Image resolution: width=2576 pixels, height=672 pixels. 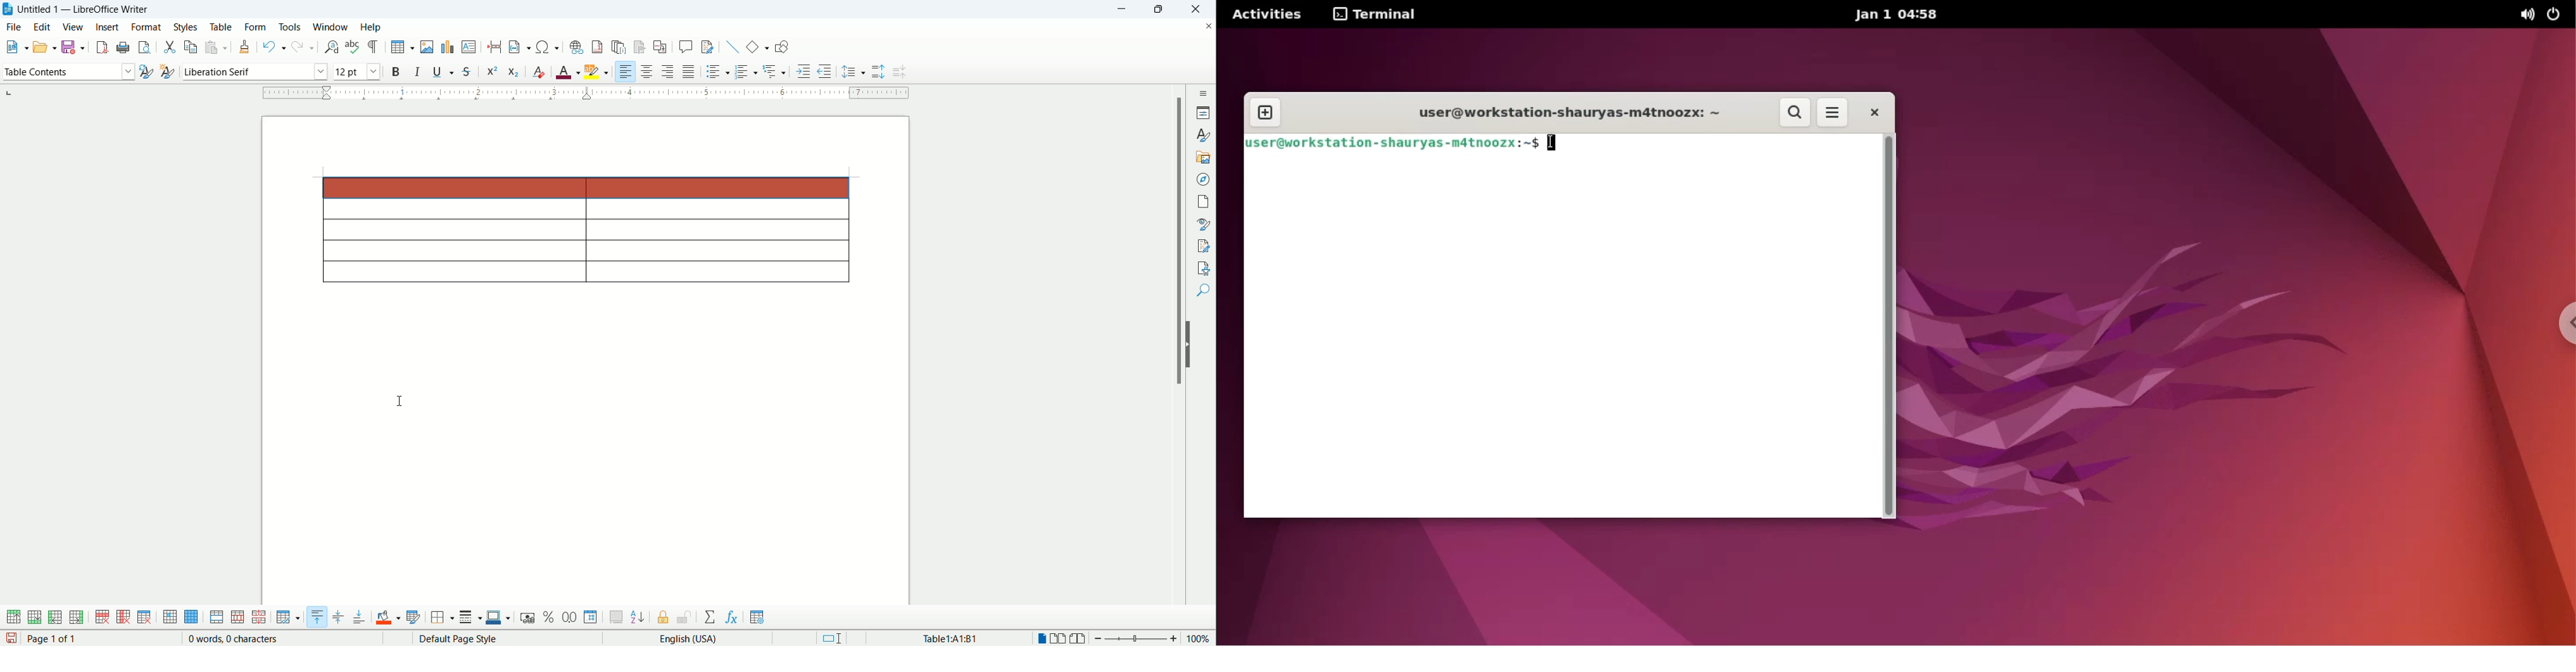 What do you see at coordinates (291, 27) in the screenshot?
I see `tools` at bounding box center [291, 27].